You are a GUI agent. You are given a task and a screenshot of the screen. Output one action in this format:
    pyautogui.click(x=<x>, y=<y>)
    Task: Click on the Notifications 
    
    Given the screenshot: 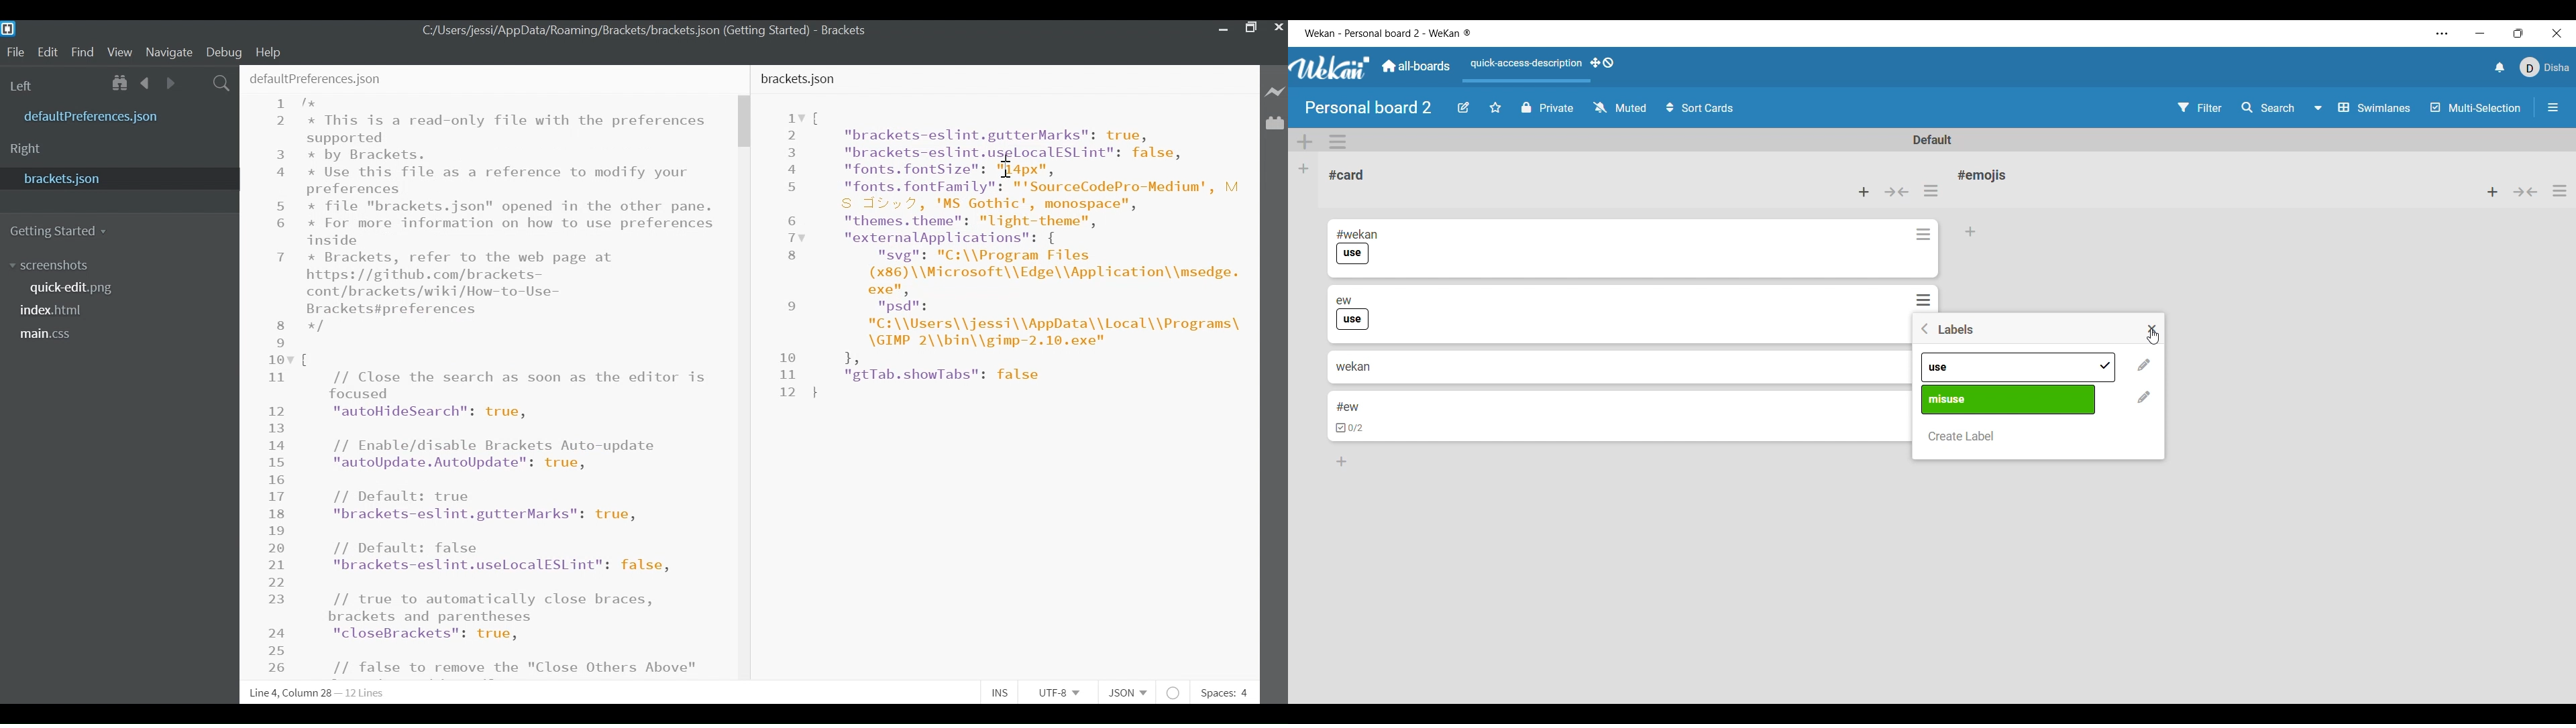 What is the action you would take?
    pyautogui.click(x=2500, y=68)
    